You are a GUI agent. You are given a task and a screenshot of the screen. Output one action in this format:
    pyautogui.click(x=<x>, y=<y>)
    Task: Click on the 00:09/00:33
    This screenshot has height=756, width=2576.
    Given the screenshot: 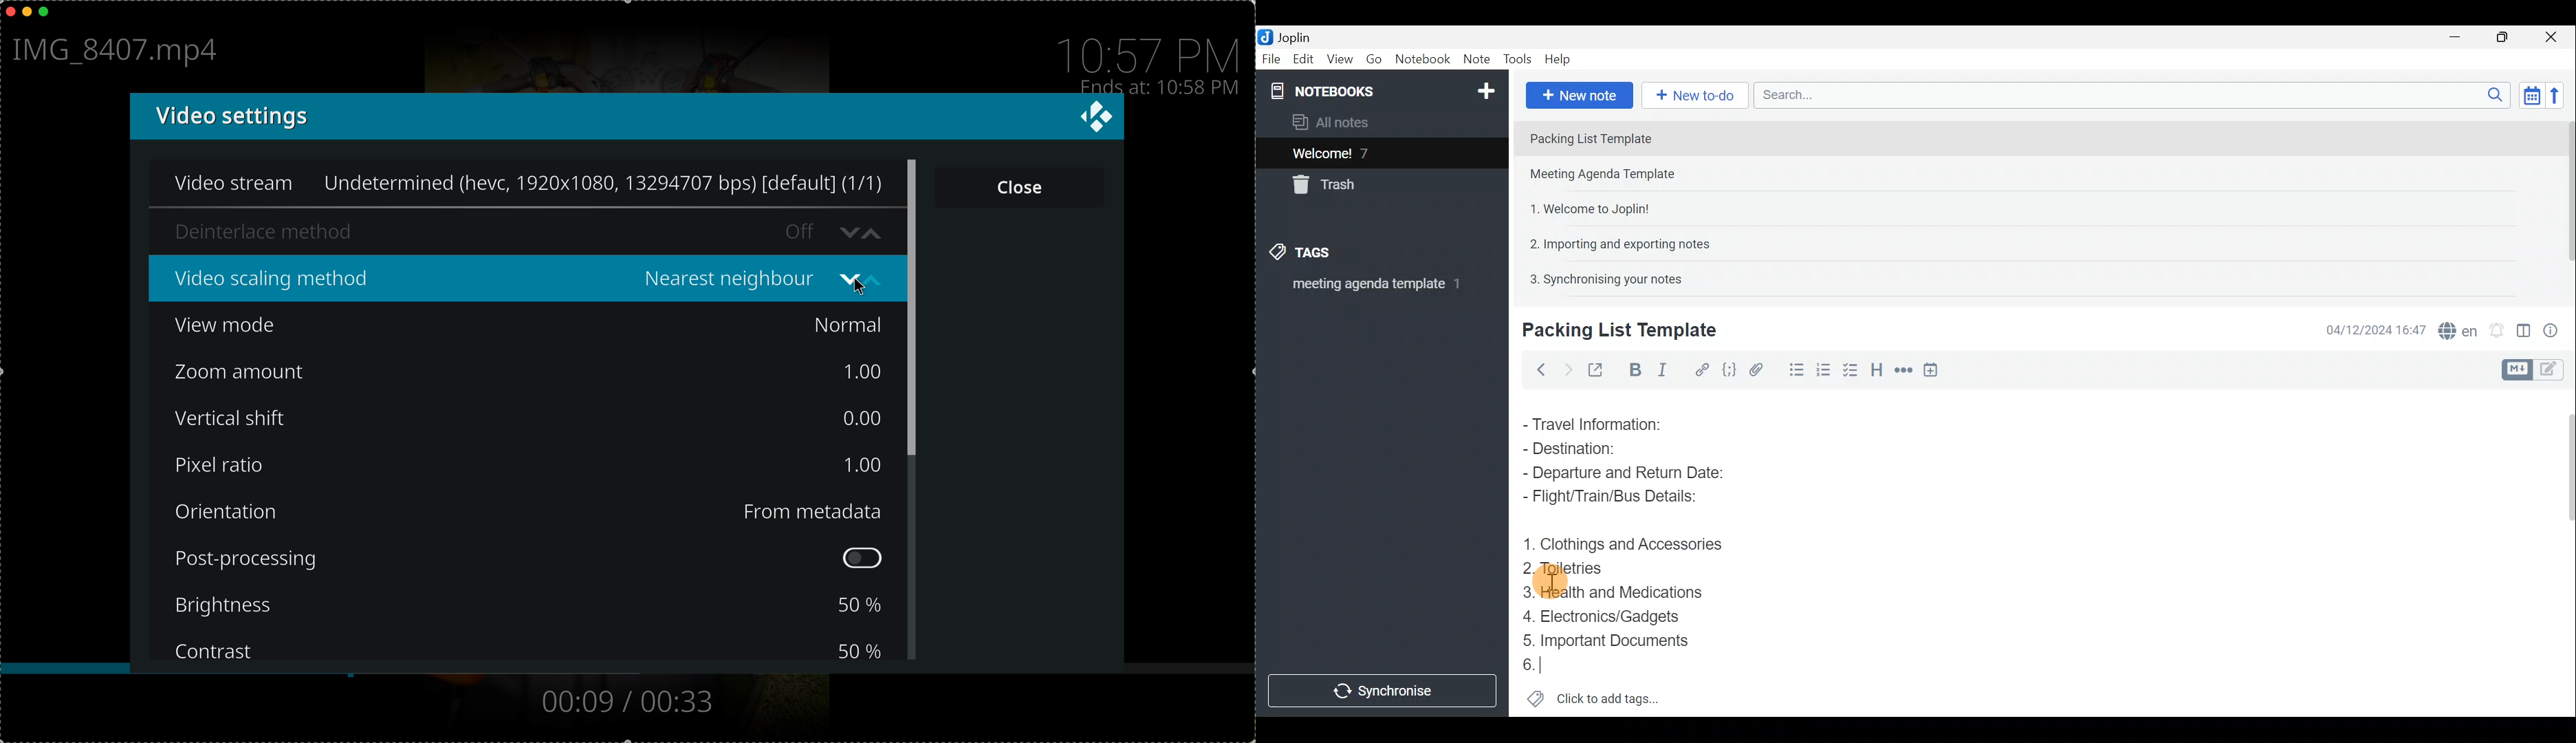 What is the action you would take?
    pyautogui.click(x=625, y=702)
    